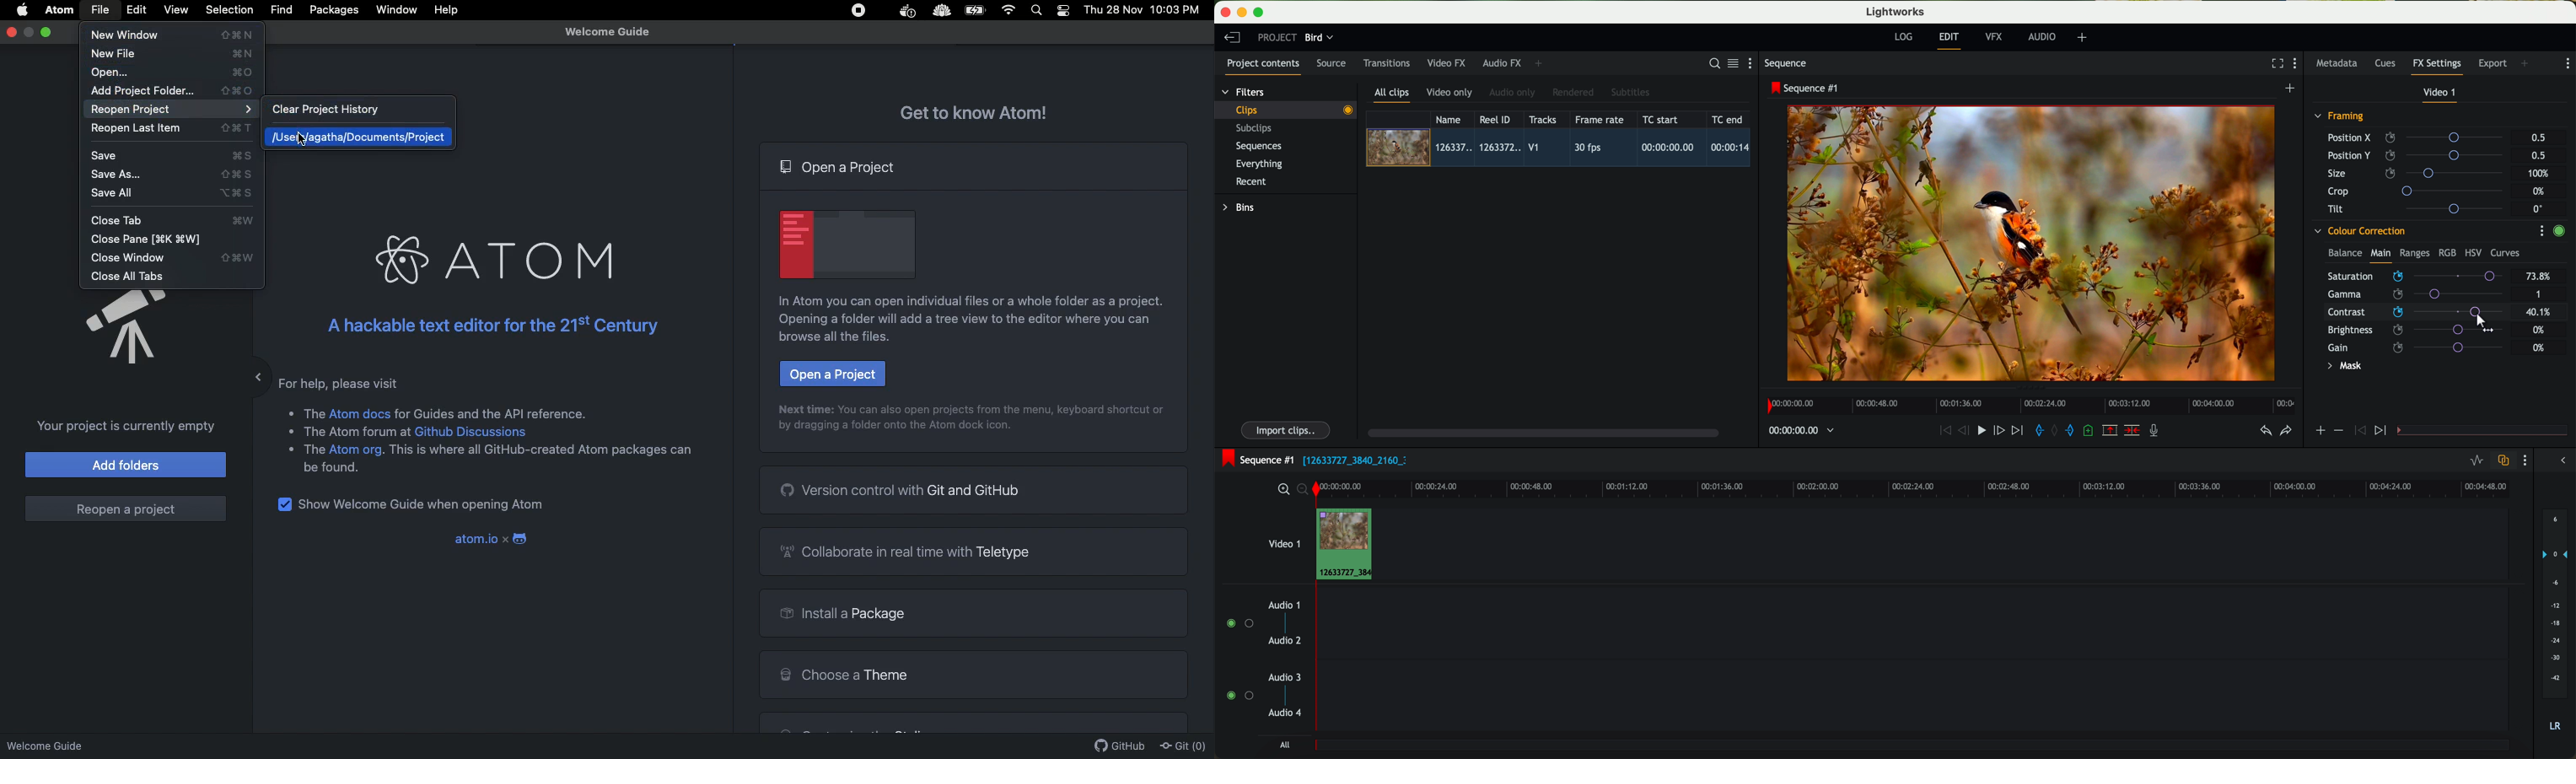  What do you see at coordinates (2560, 461) in the screenshot?
I see `show/hide the full audio mix` at bounding box center [2560, 461].